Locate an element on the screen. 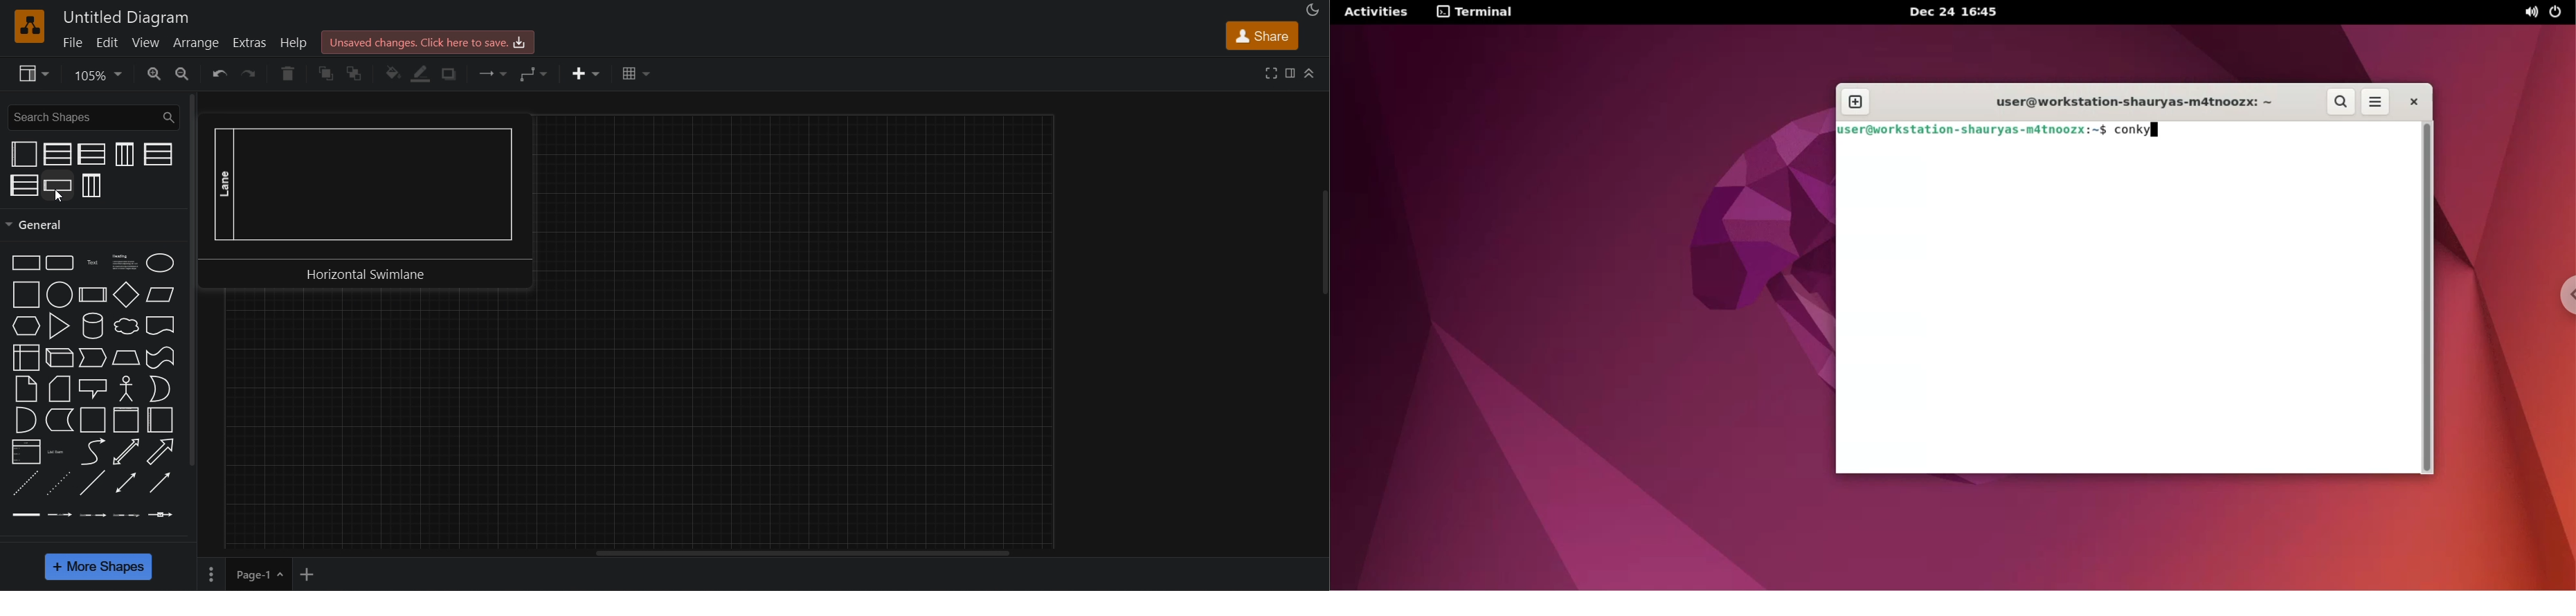 This screenshot has width=2576, height=616. horizontal pool 2 is located at coordinates (93, 154).